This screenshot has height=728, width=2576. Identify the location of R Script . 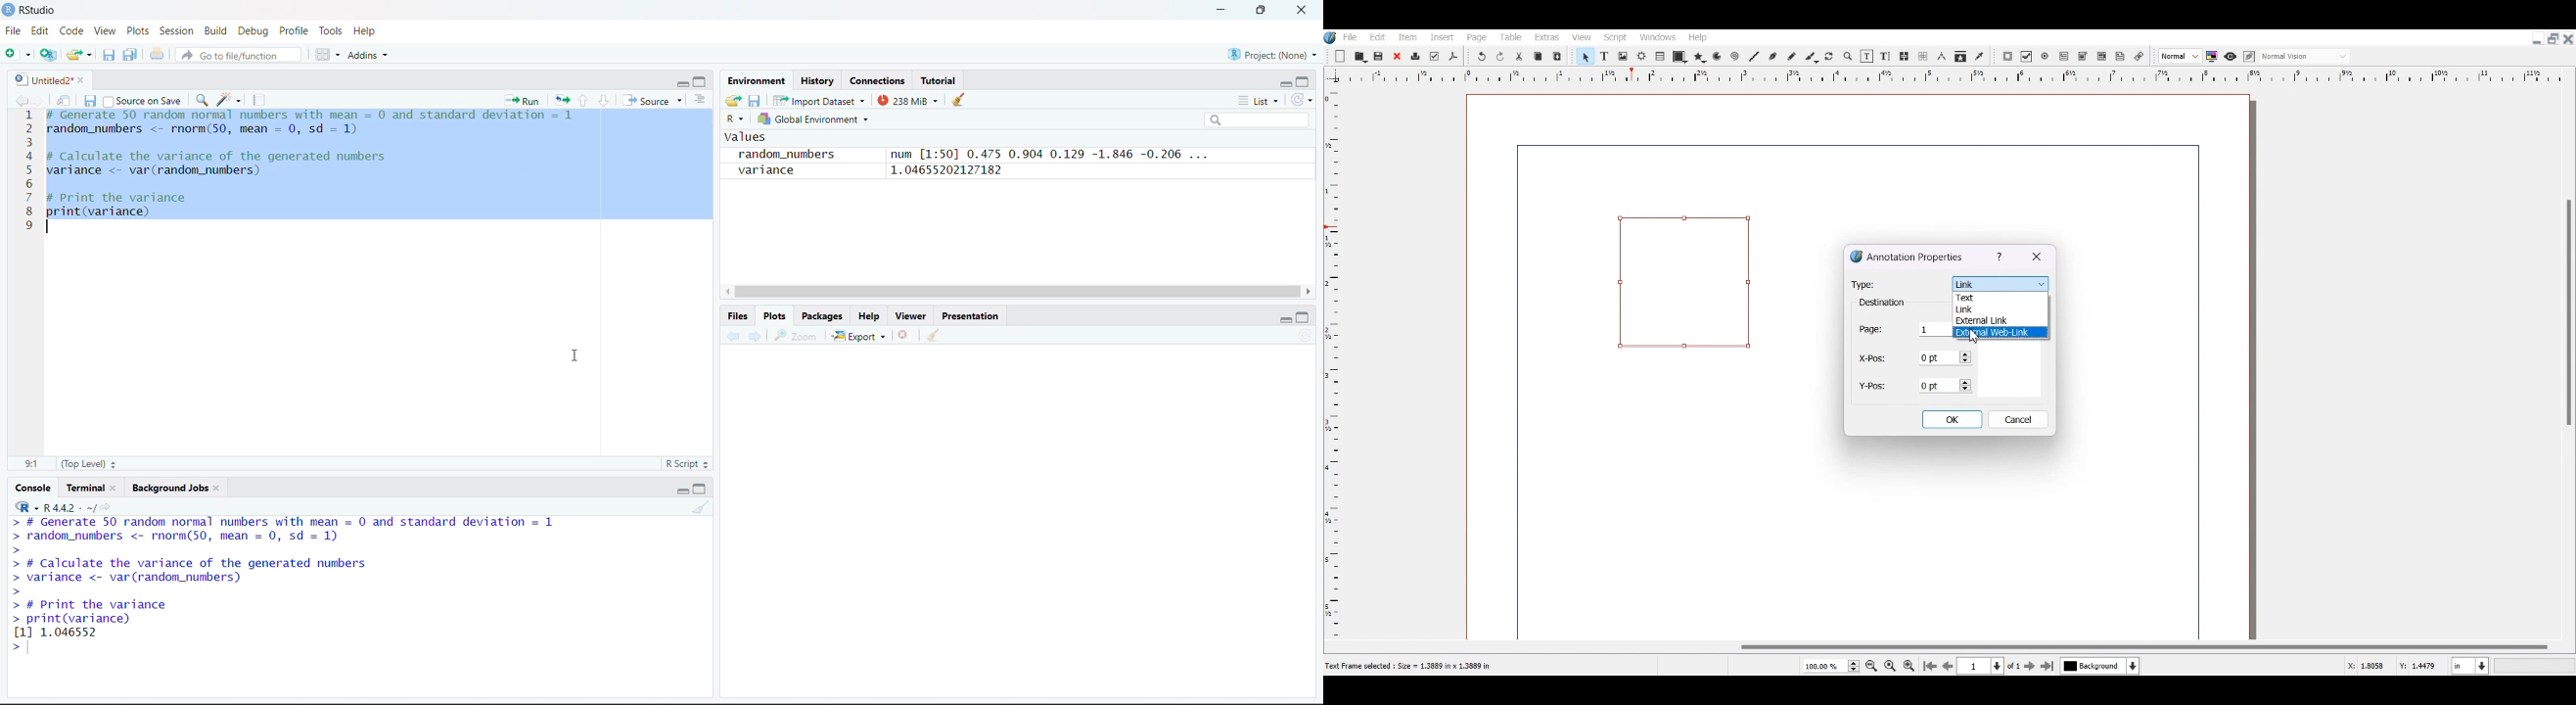
(686, 464).